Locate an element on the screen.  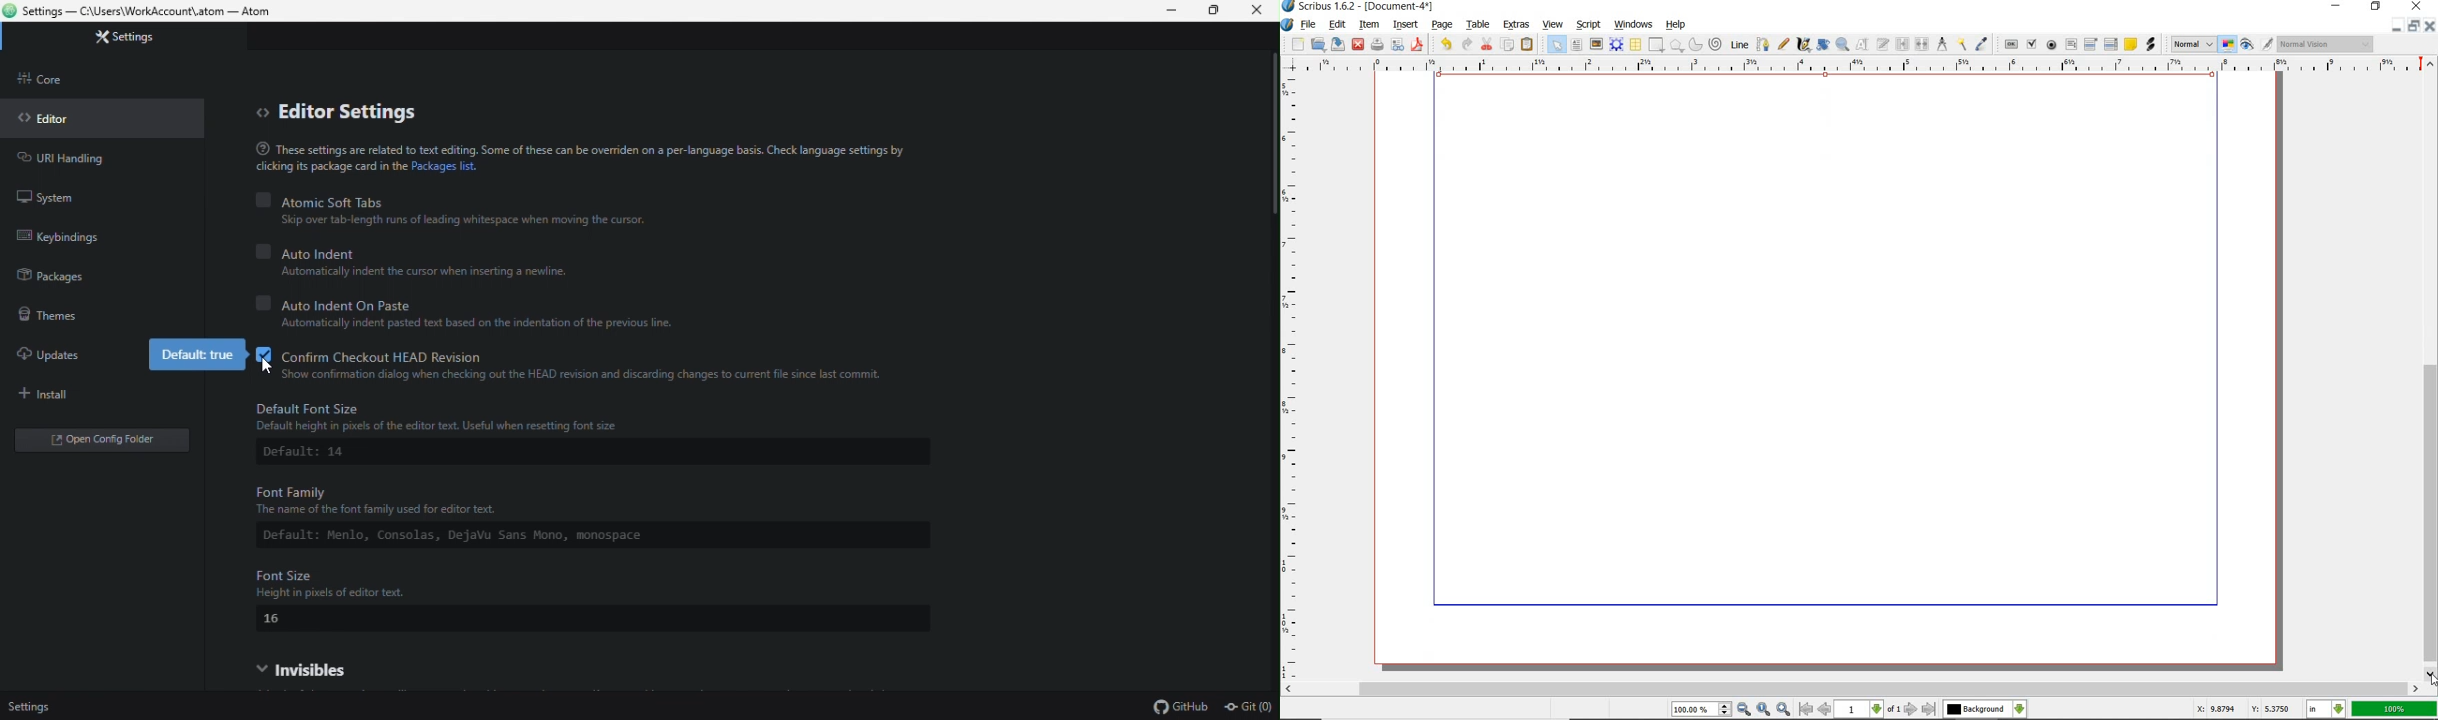
rotate item is located at coordinates (1823, 46).